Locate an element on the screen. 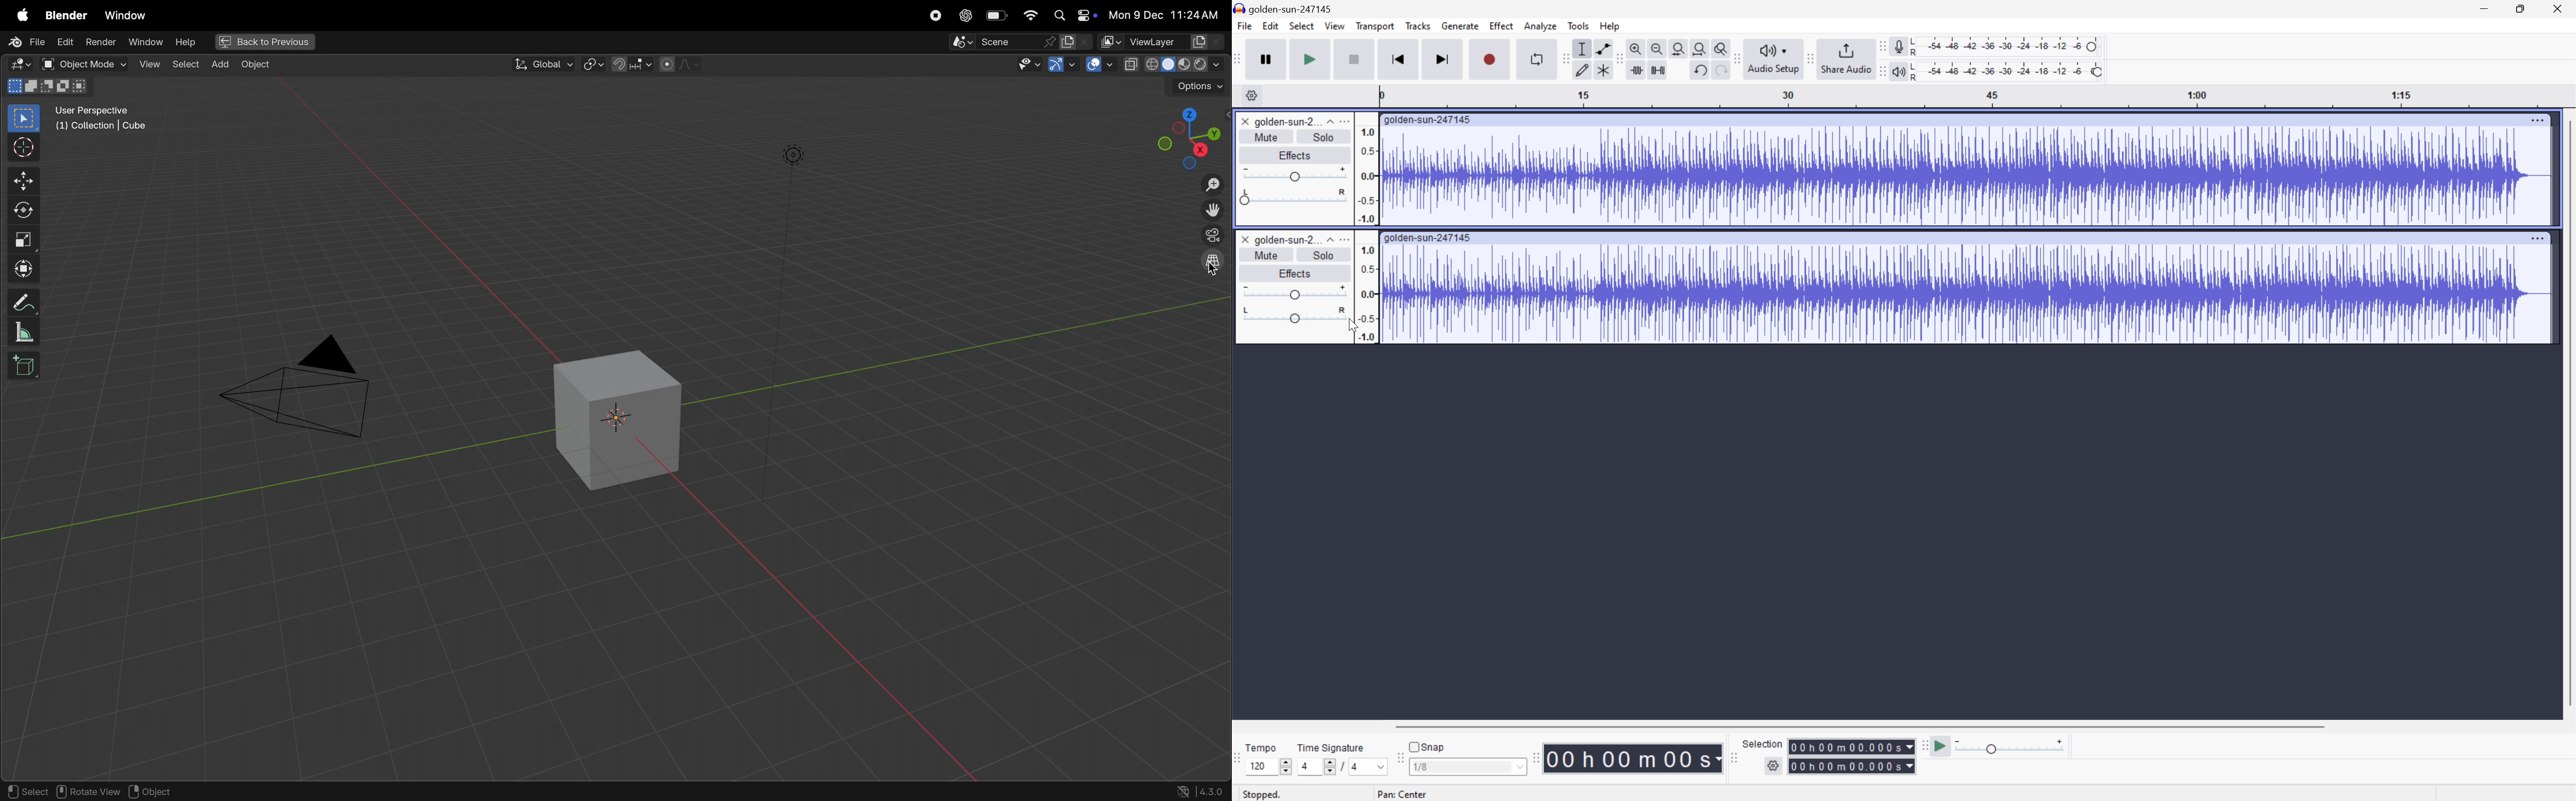 This screenshot has width=2576, height=812. Audacity selection toolbar is located at coordinates (1730, 755).